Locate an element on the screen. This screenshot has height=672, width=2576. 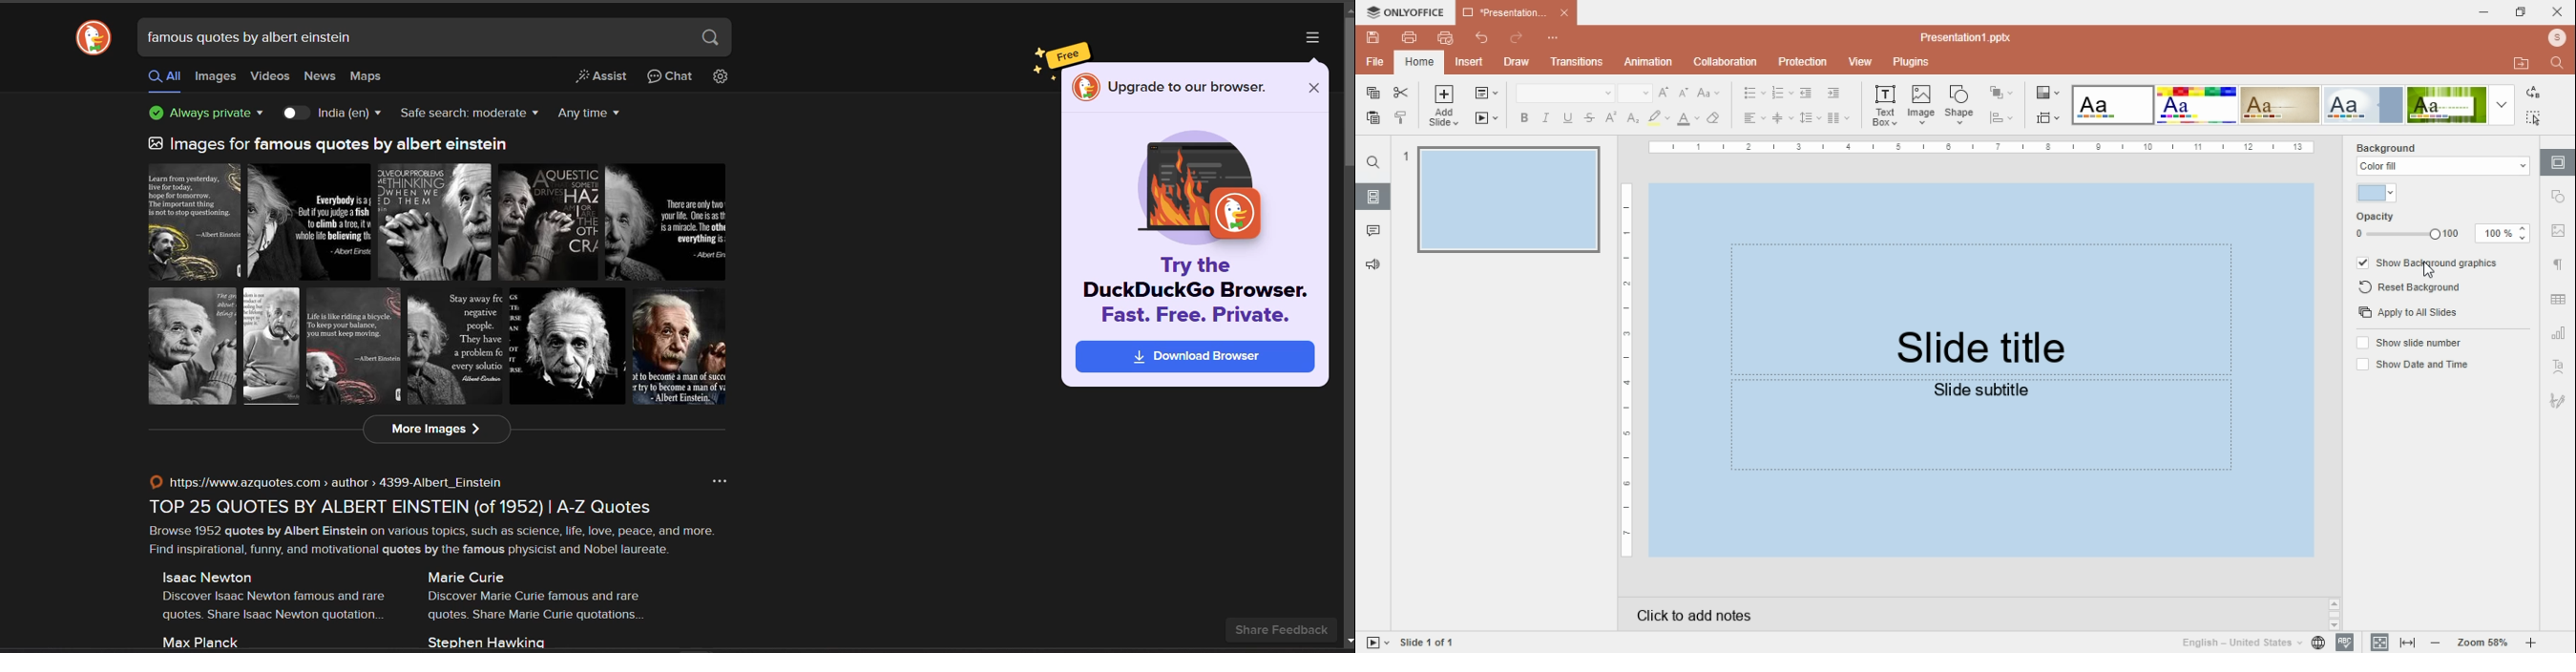
fit to slide is located at coordinates (2407, 643).